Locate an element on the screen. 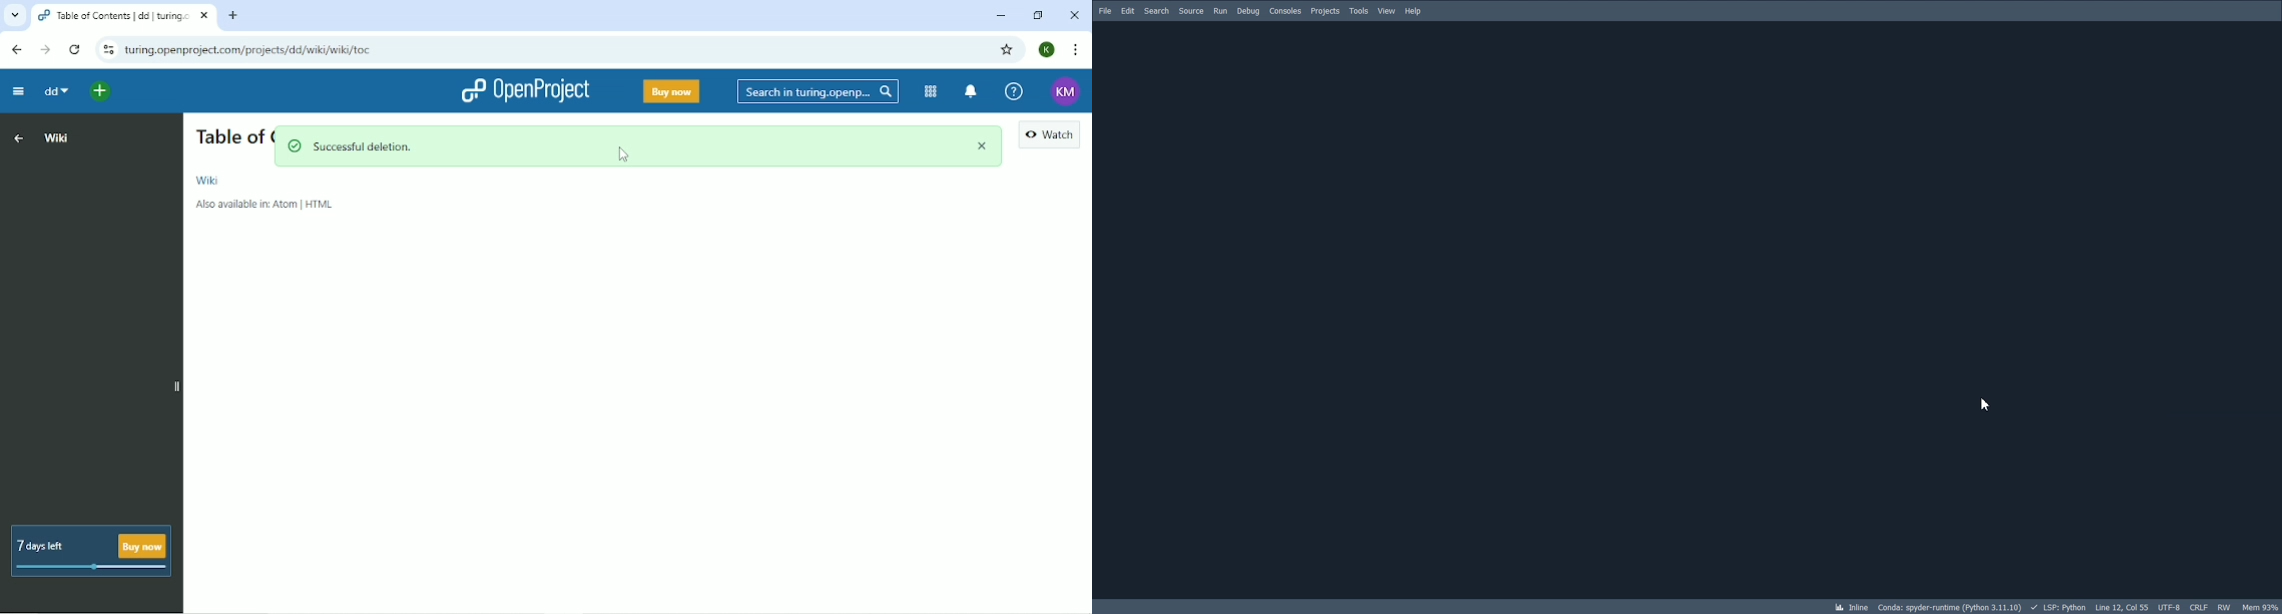  Wiki is located at coordinates (56, 138).